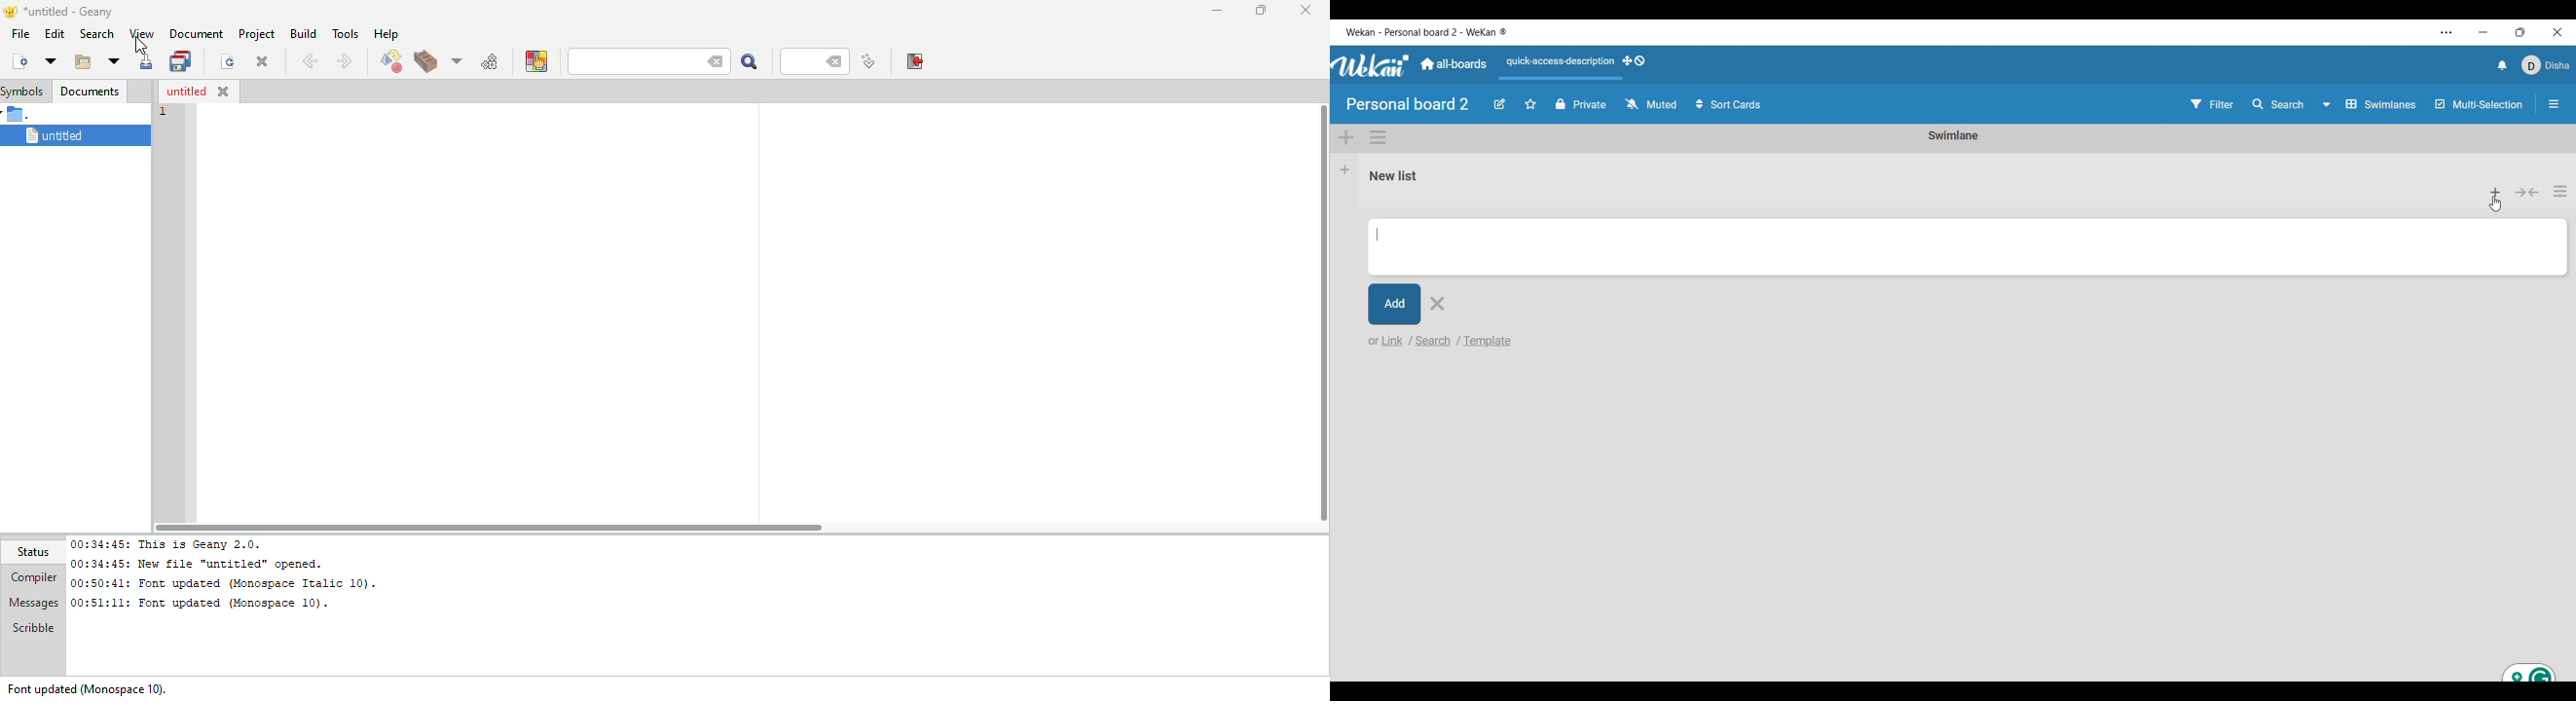  I want to click on Software logo, so click(1371, 66).